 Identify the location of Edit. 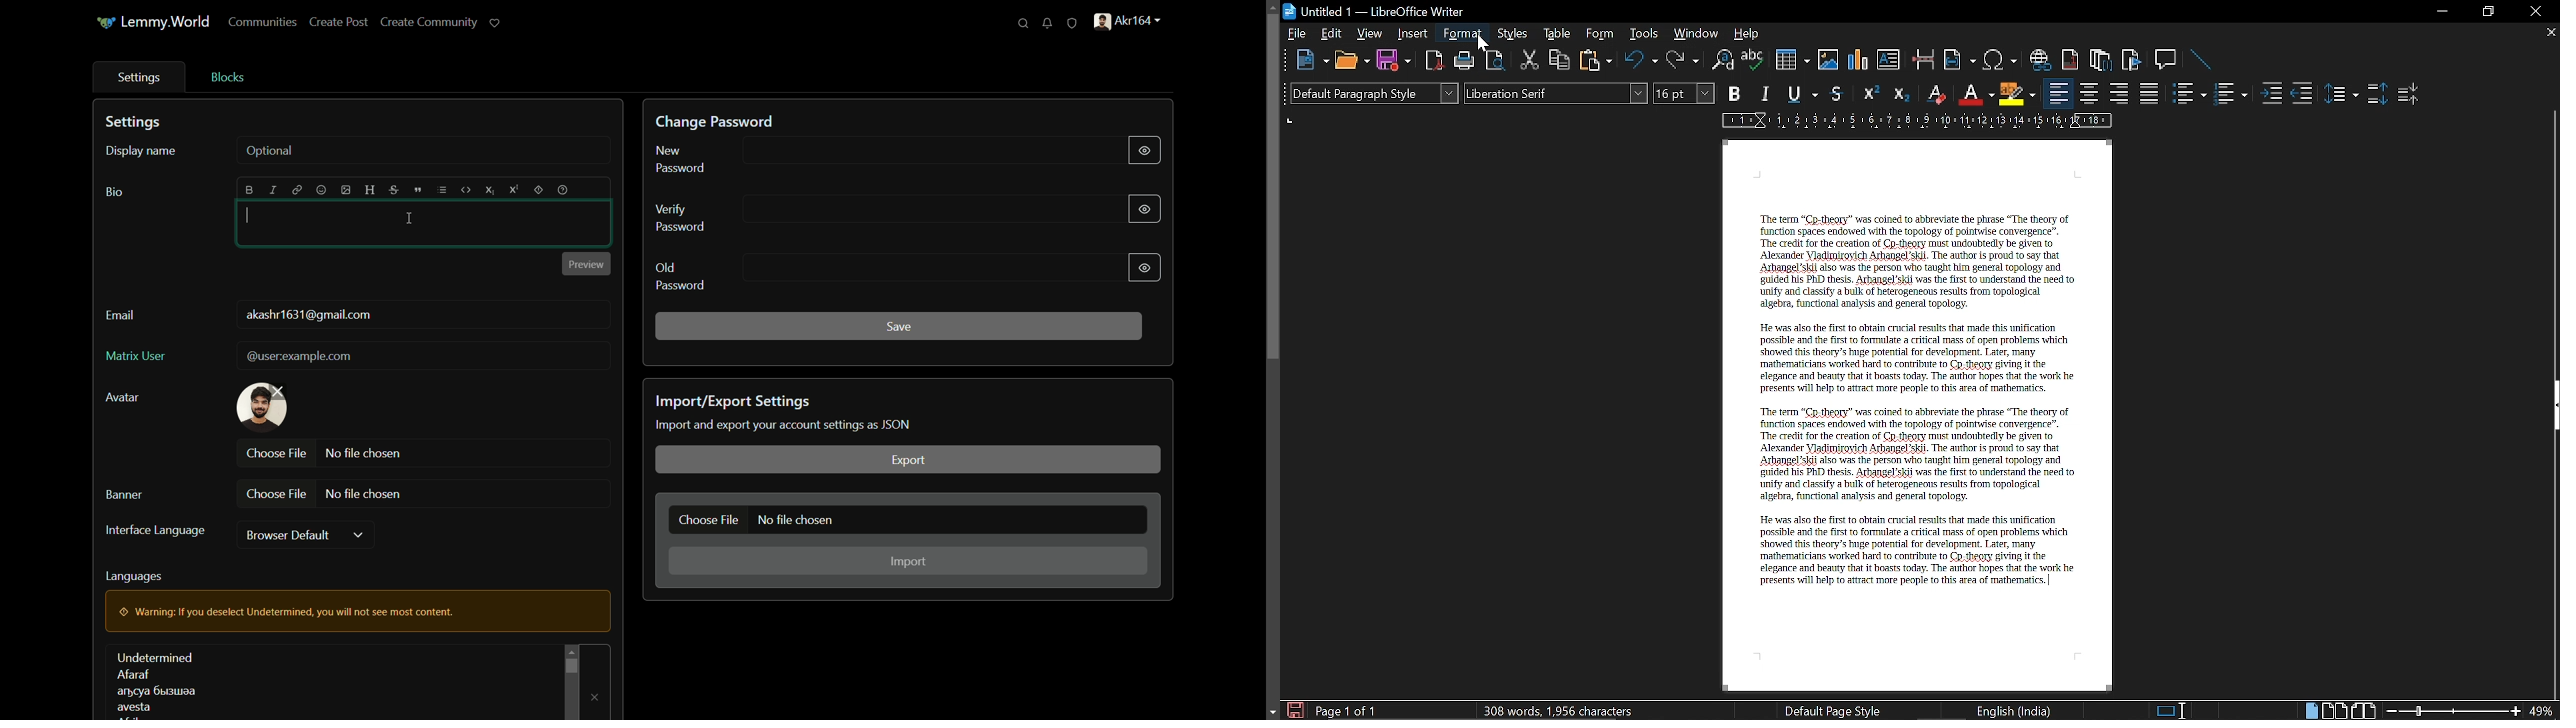
(1332, 33).